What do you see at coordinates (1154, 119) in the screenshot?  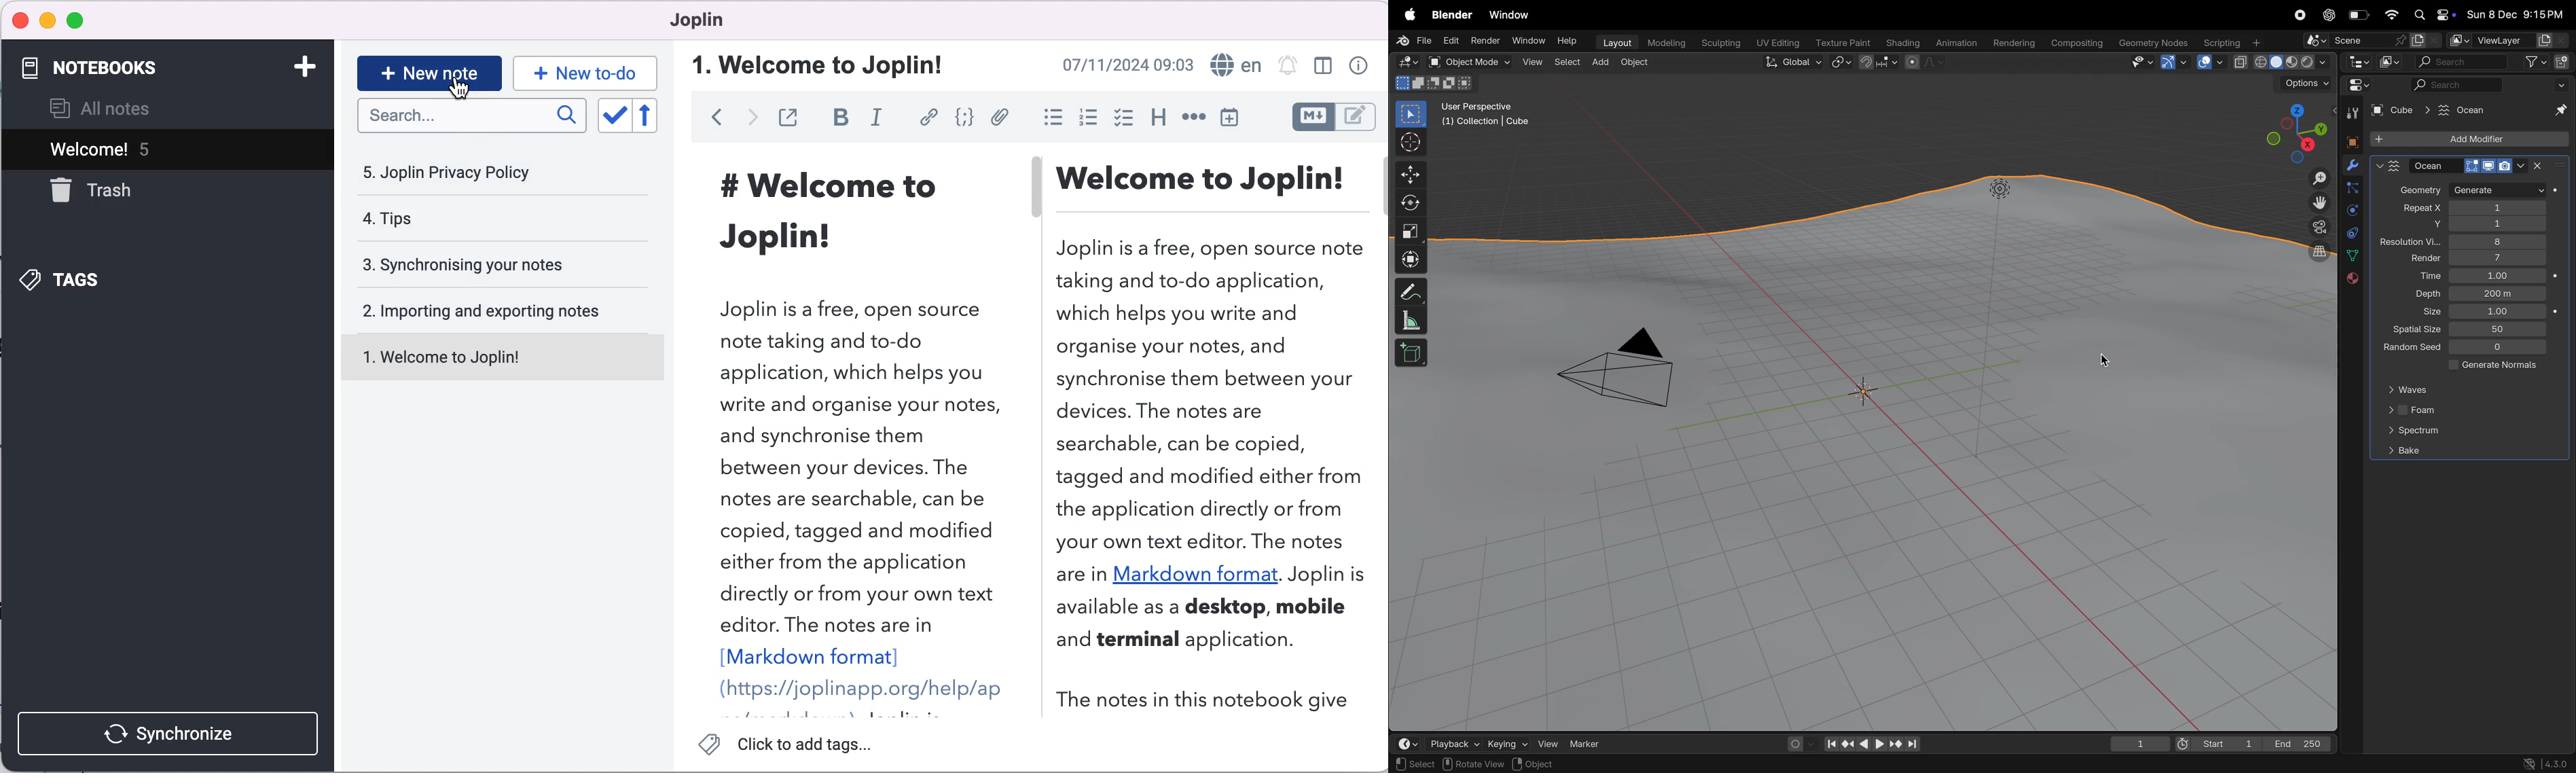 I see `heading` at bounding box center [1154, 119].